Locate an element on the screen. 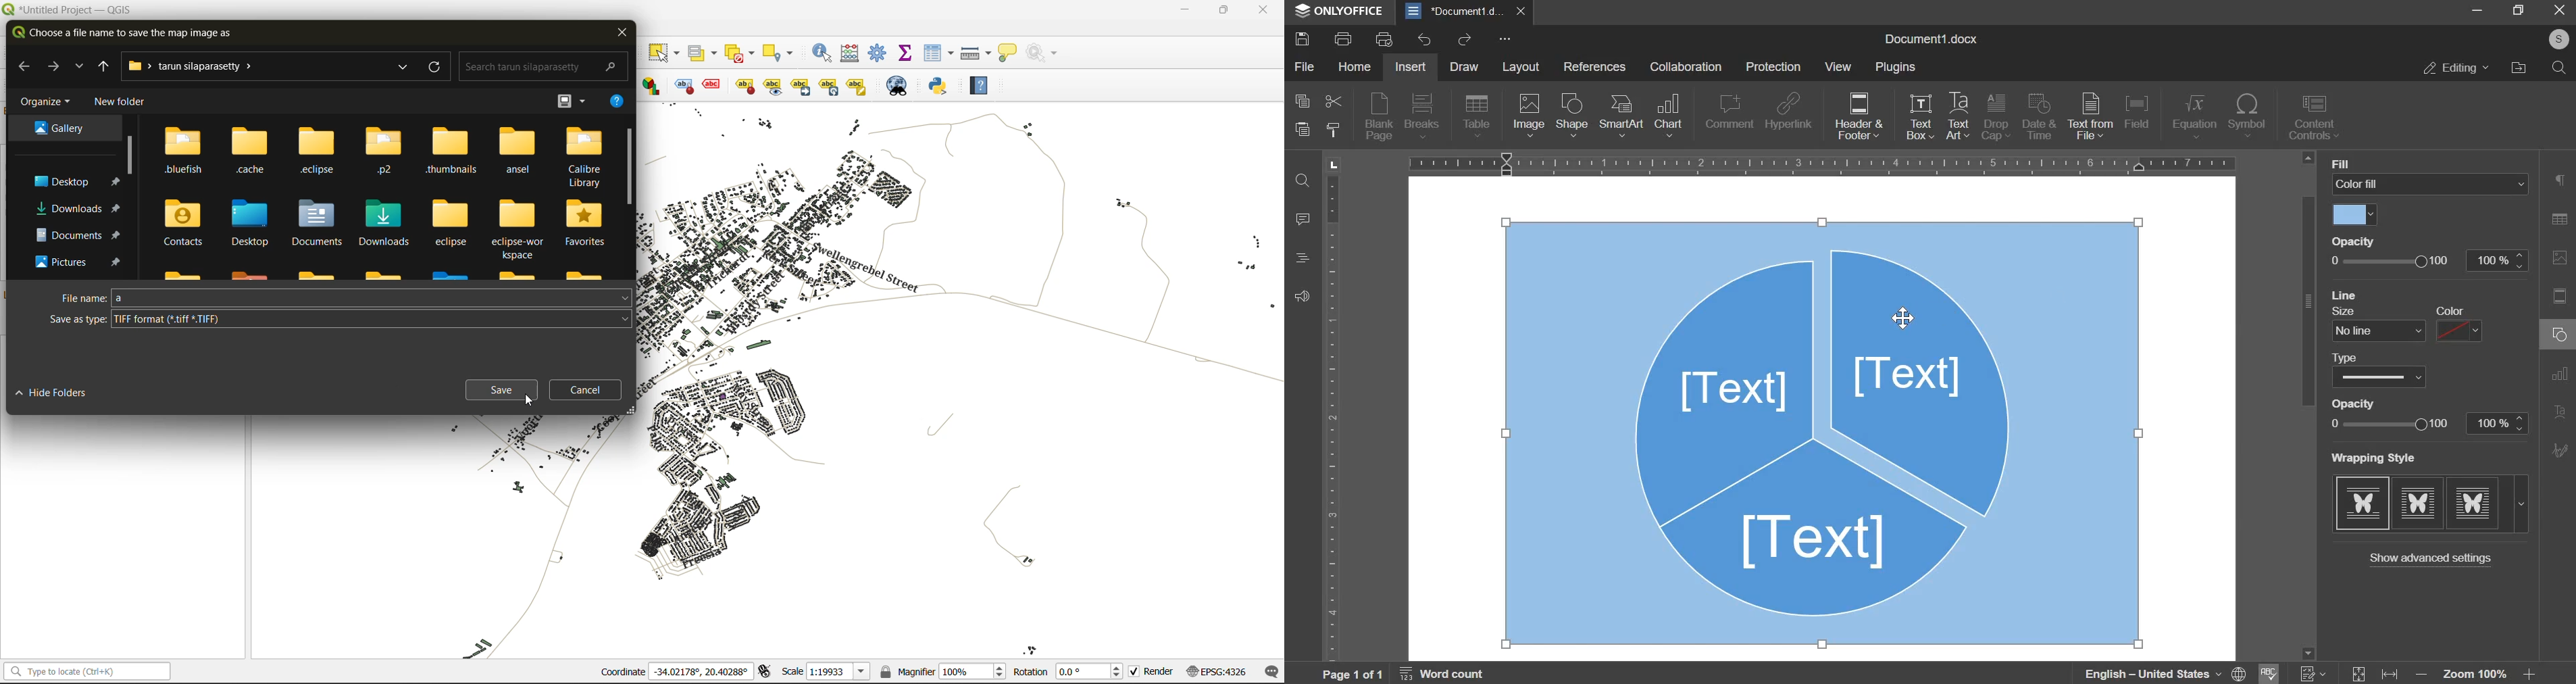 This screenshot has height=700, width=2576. Restore is located at coordinates (2516, 11).